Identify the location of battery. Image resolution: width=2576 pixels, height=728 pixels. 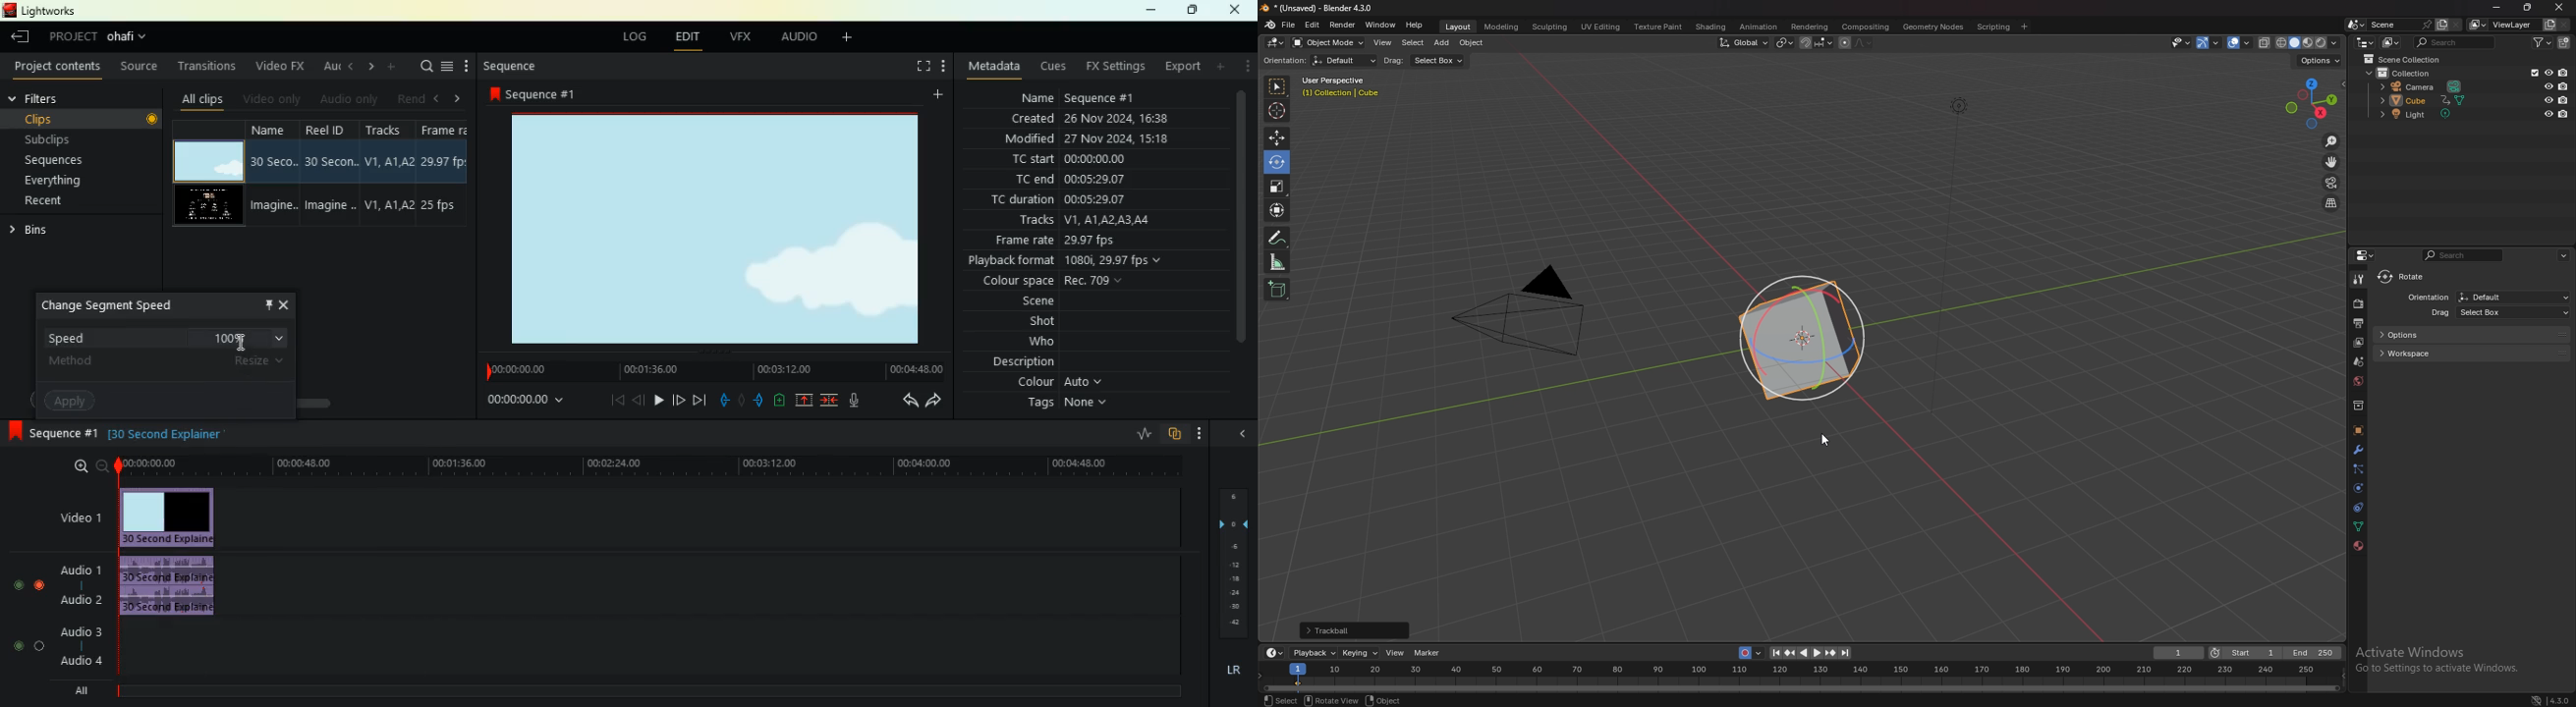
(778, 402).